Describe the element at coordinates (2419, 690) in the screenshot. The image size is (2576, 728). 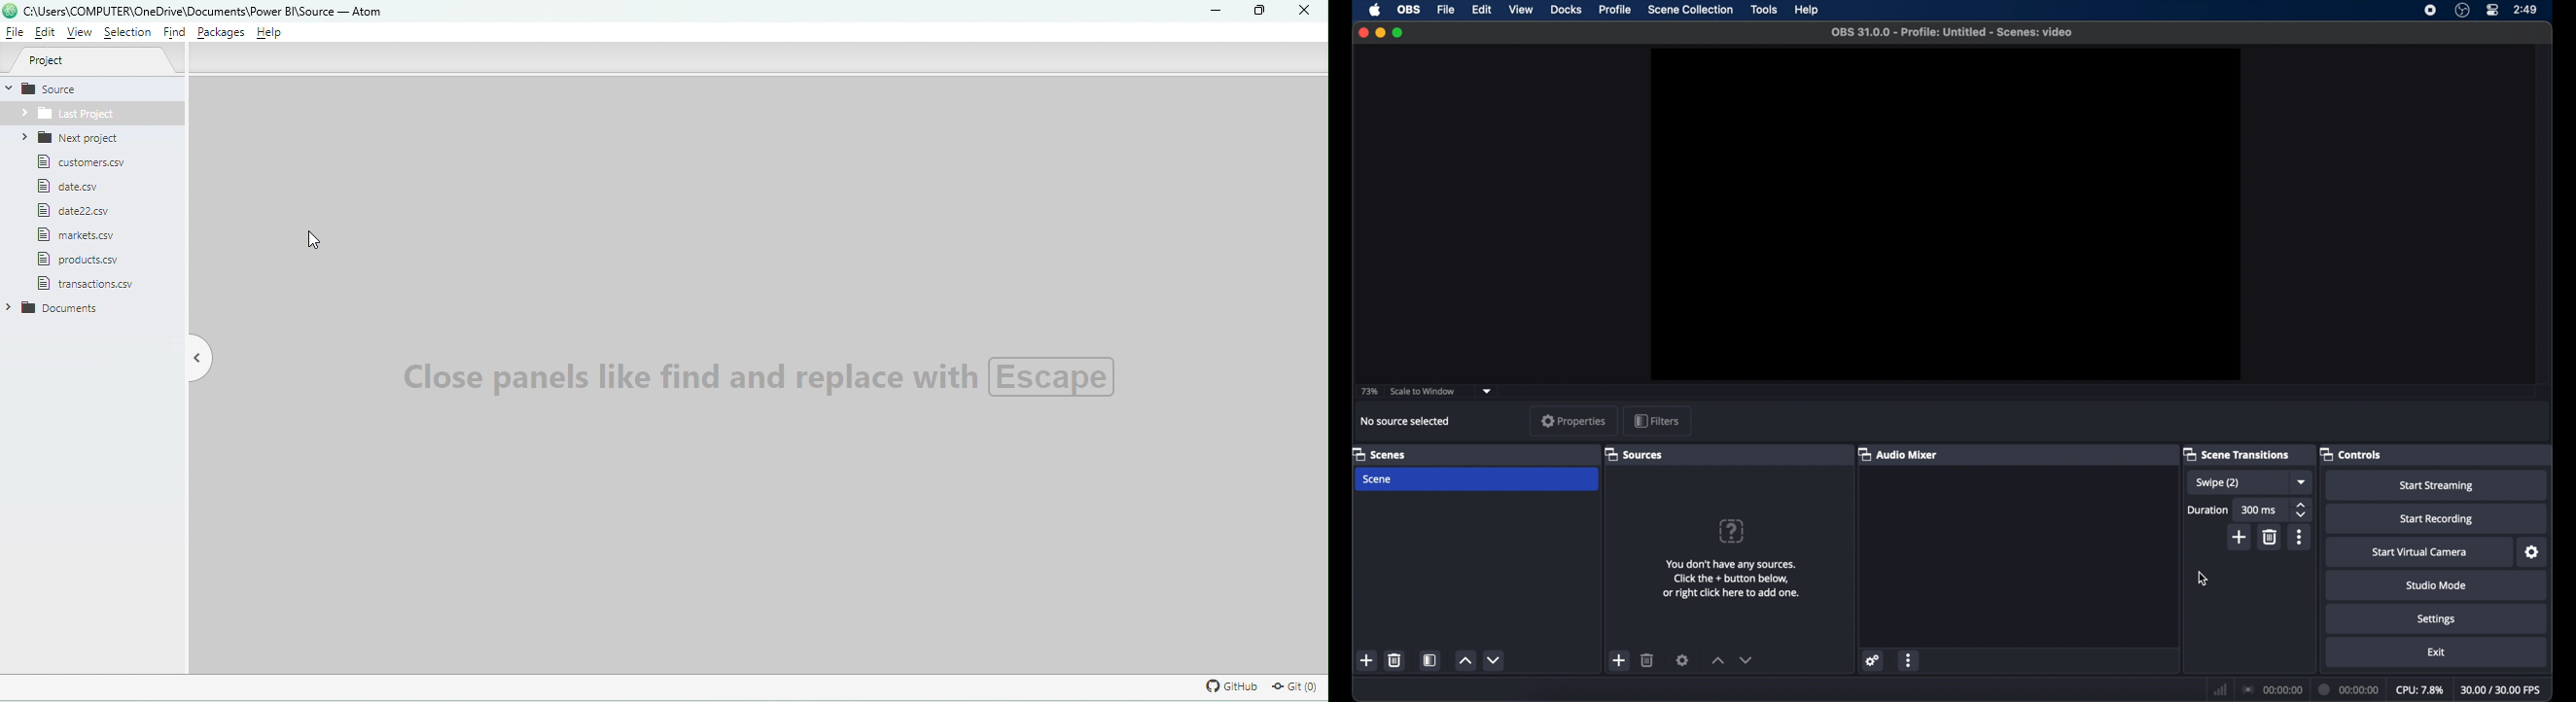
I see `cpu` at that location.